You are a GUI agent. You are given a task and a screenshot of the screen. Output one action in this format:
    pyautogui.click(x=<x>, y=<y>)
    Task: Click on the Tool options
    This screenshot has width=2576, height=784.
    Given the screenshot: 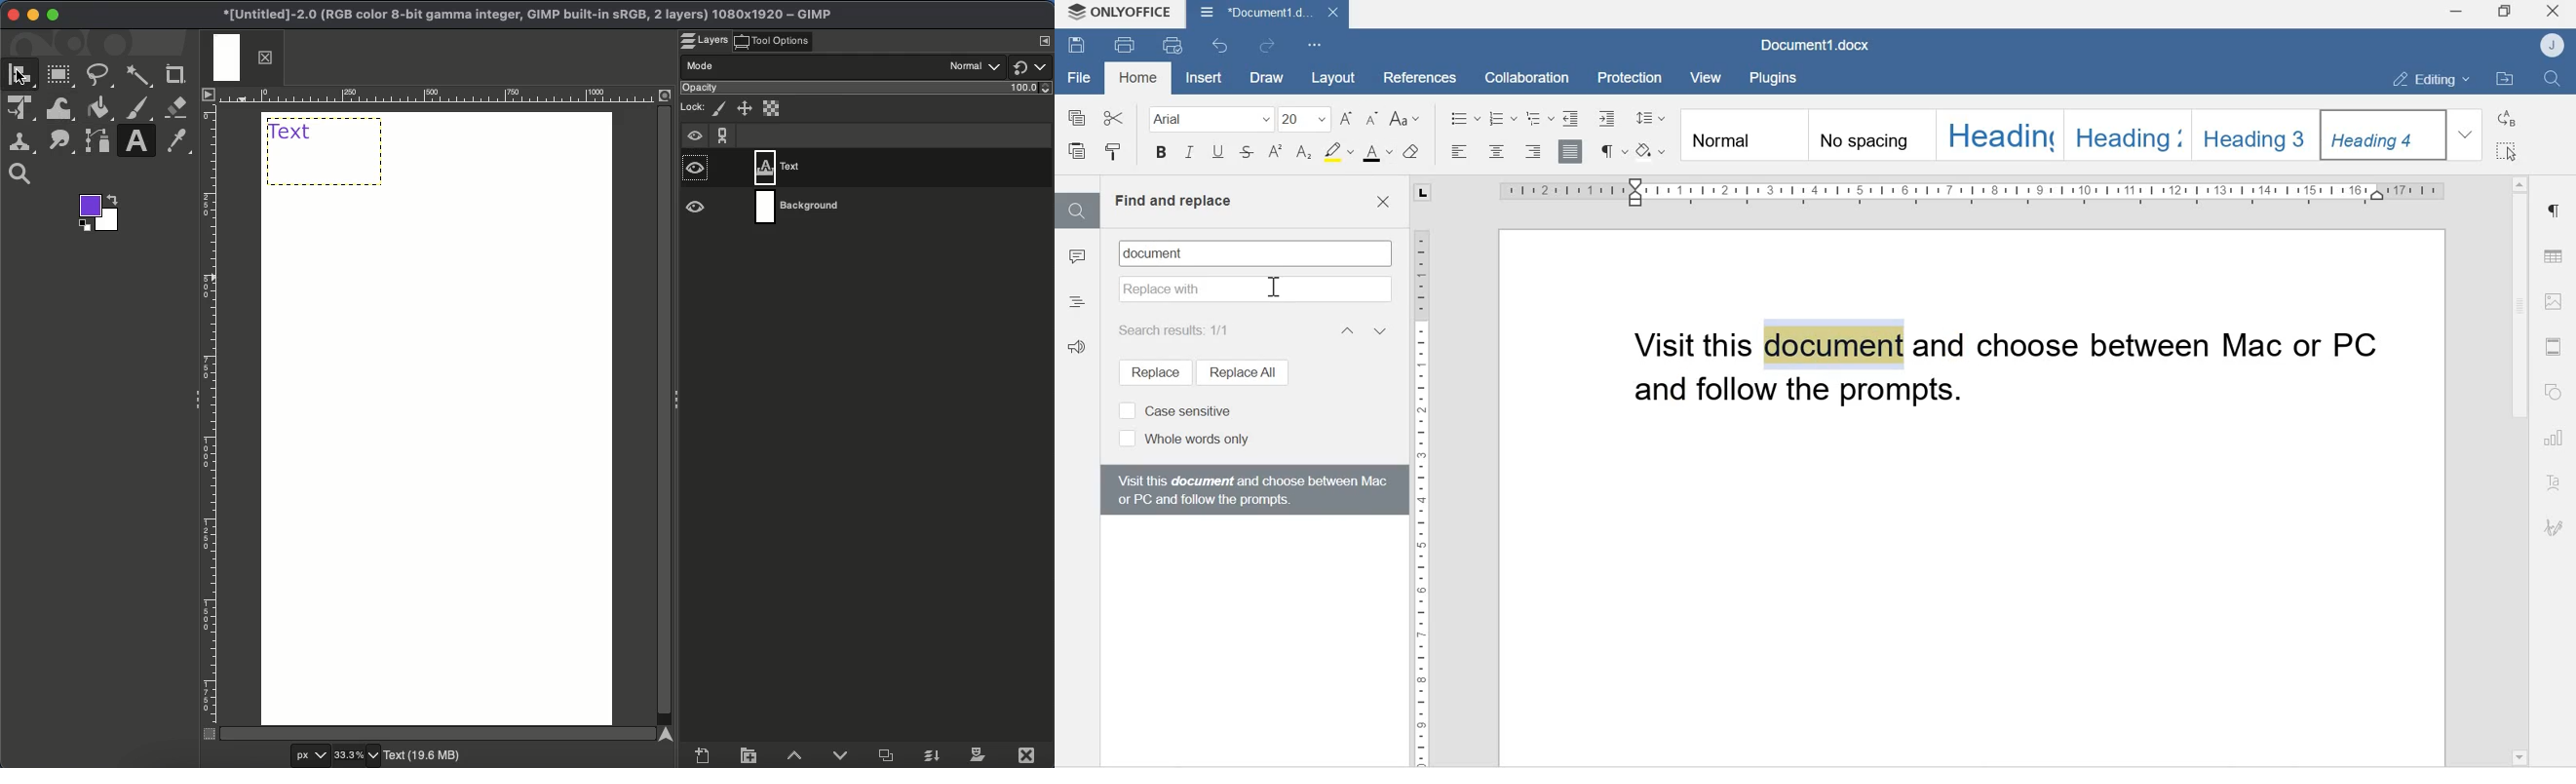 What is the action you would take?
    pyautogui.click(x=773, y=40)
    